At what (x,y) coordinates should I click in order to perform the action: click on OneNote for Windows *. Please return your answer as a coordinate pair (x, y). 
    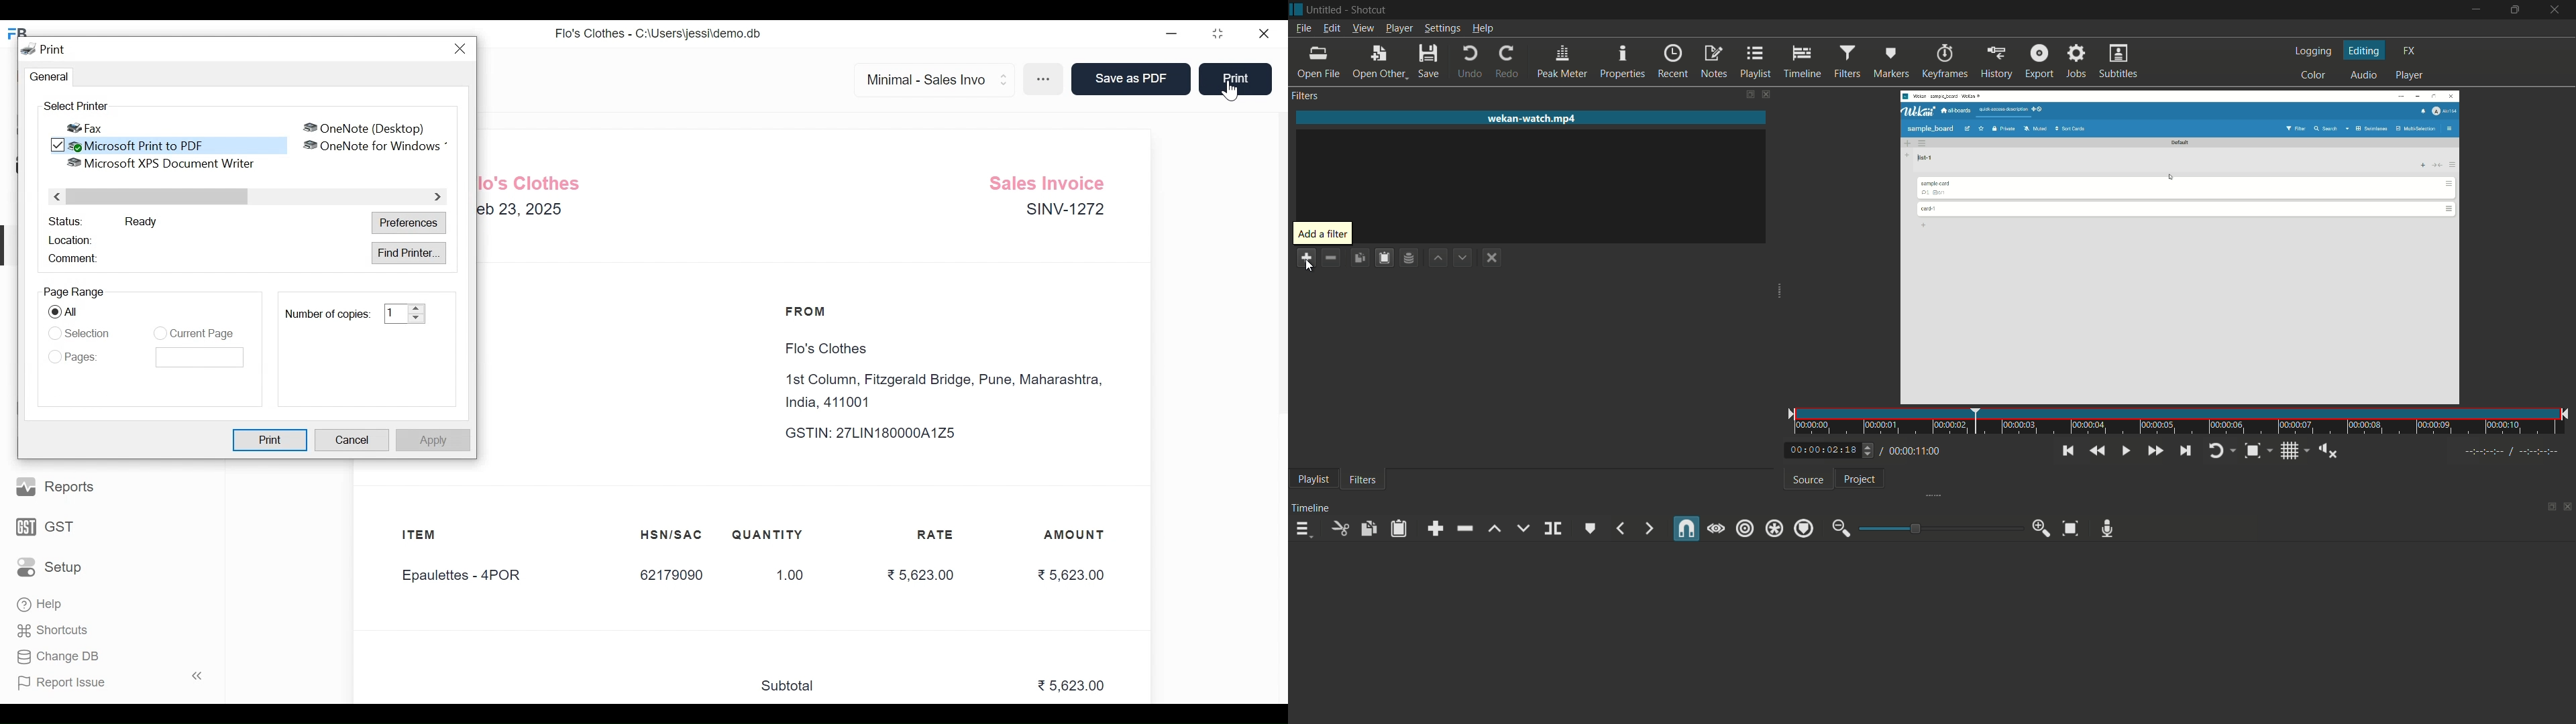
    Looking at the image, I should click on (377, 146).